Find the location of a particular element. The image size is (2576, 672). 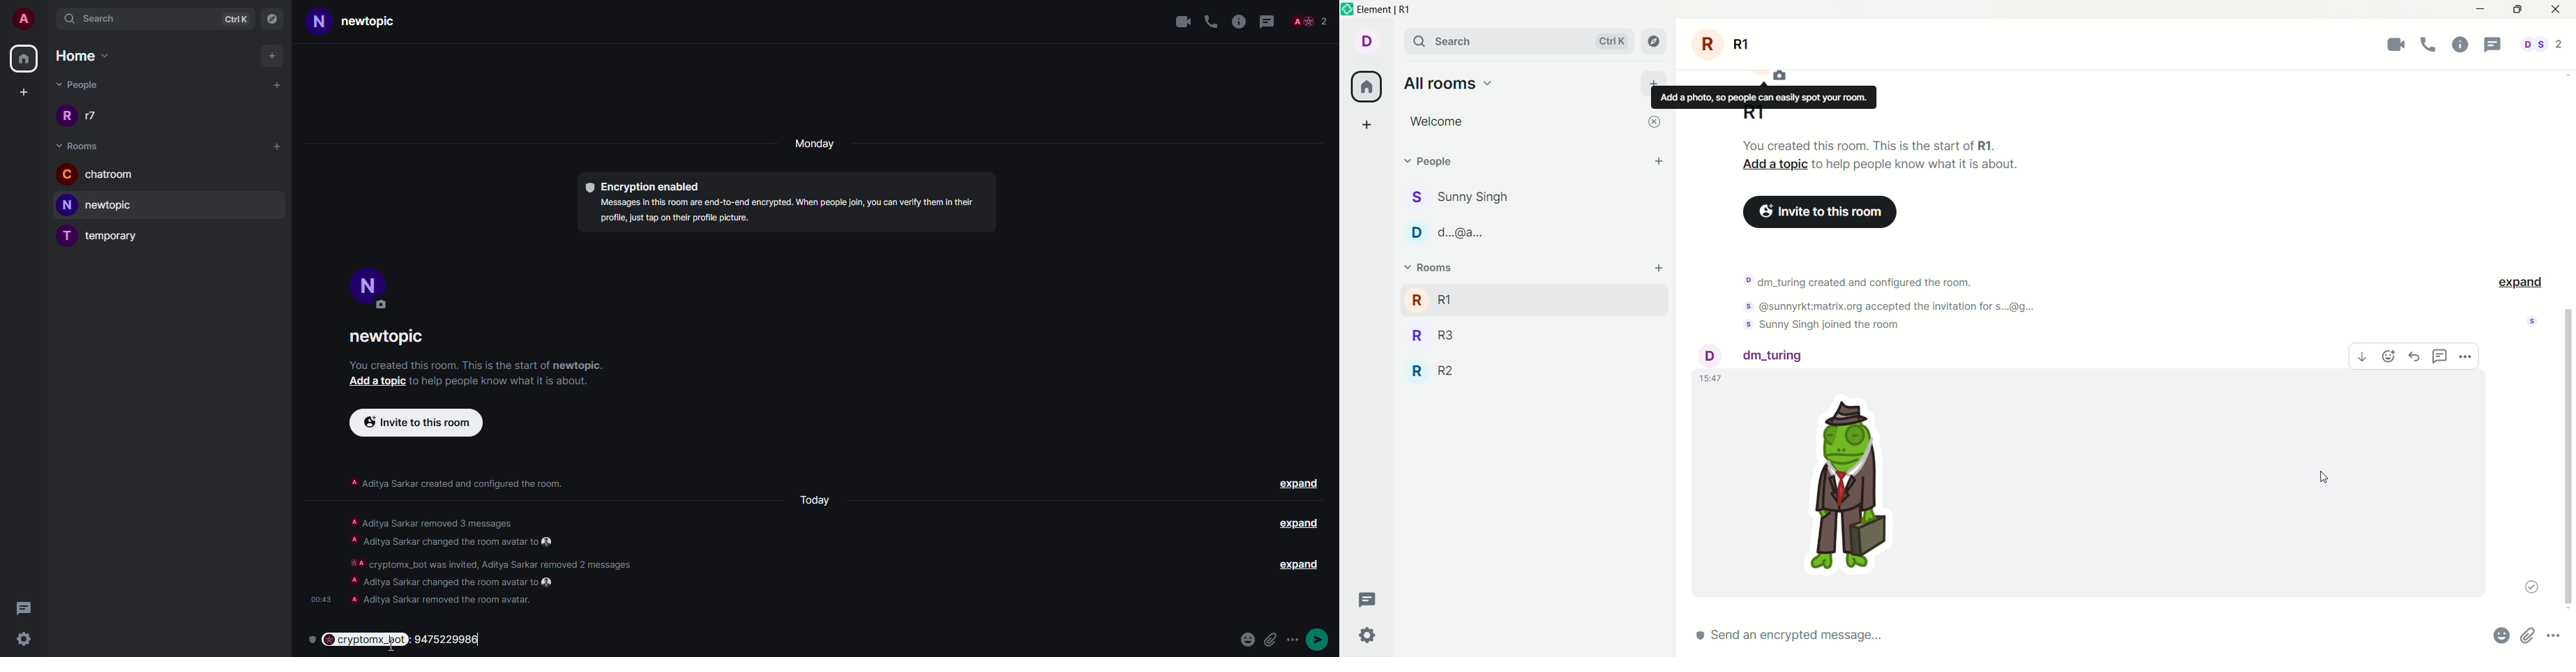

Notification is located at coordinates (1898, 307).